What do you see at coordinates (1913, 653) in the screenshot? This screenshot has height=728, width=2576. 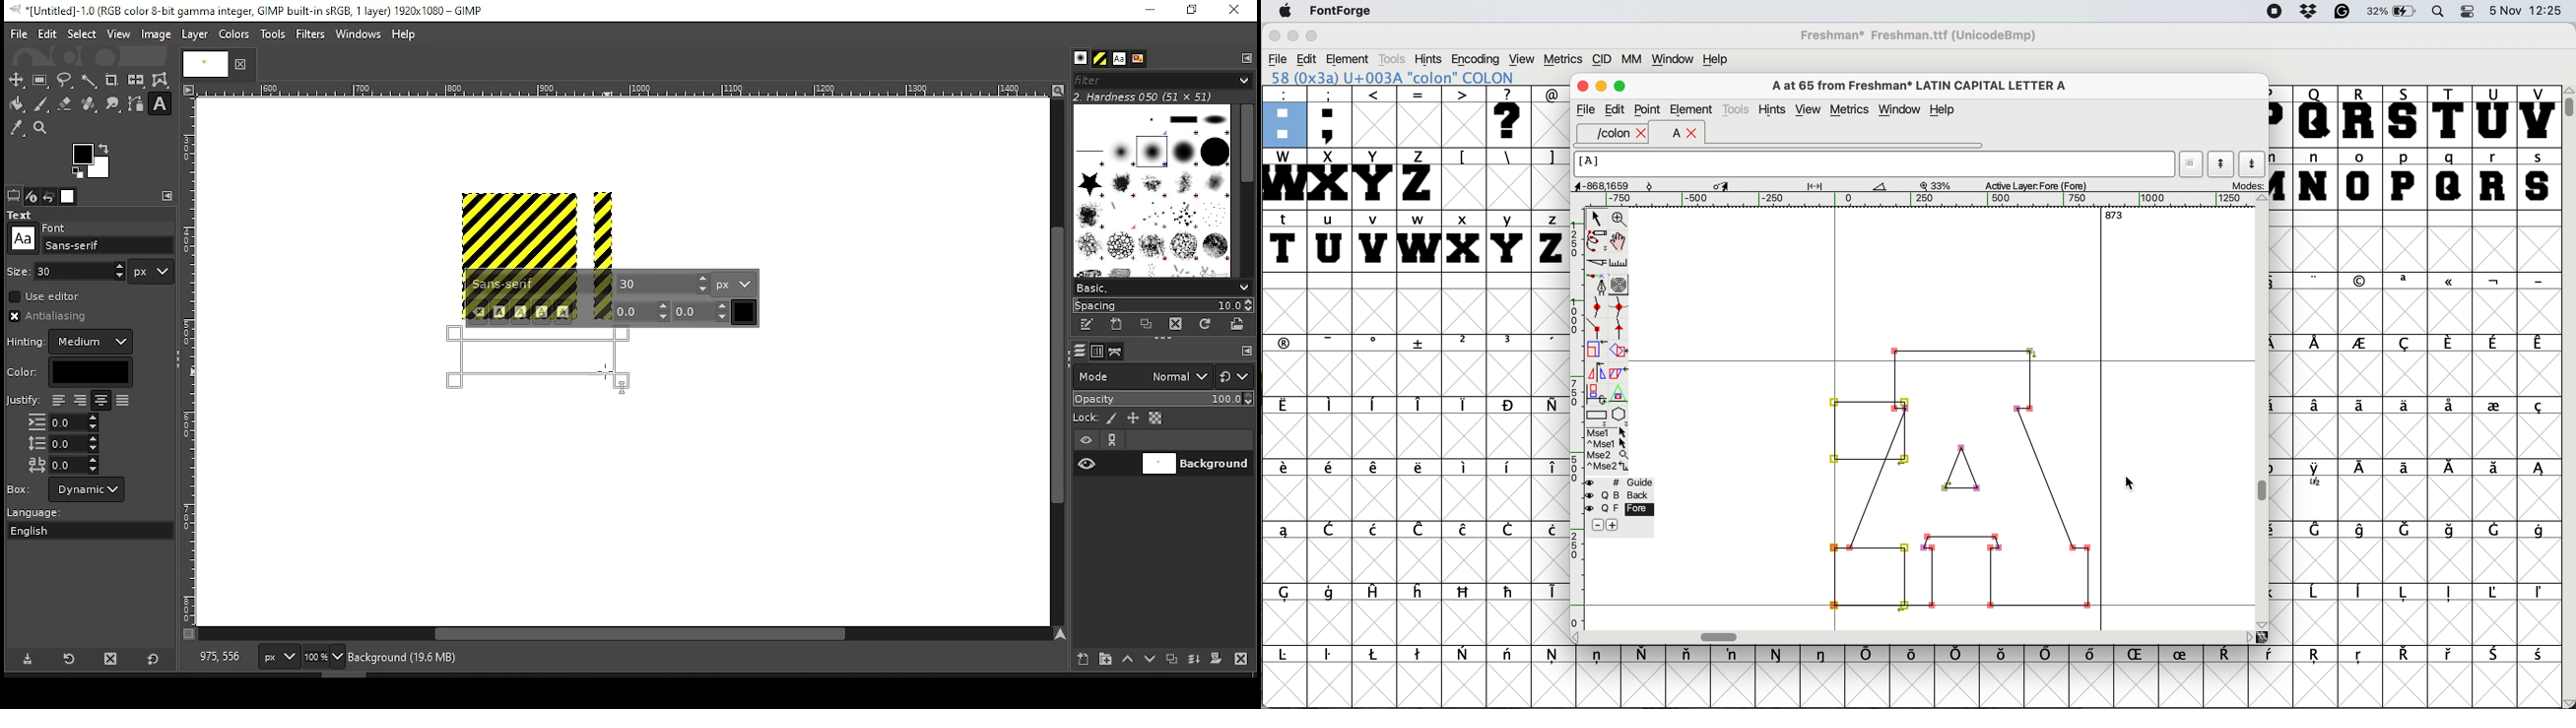 I see `symbol` at bounding box center [1913, 653].